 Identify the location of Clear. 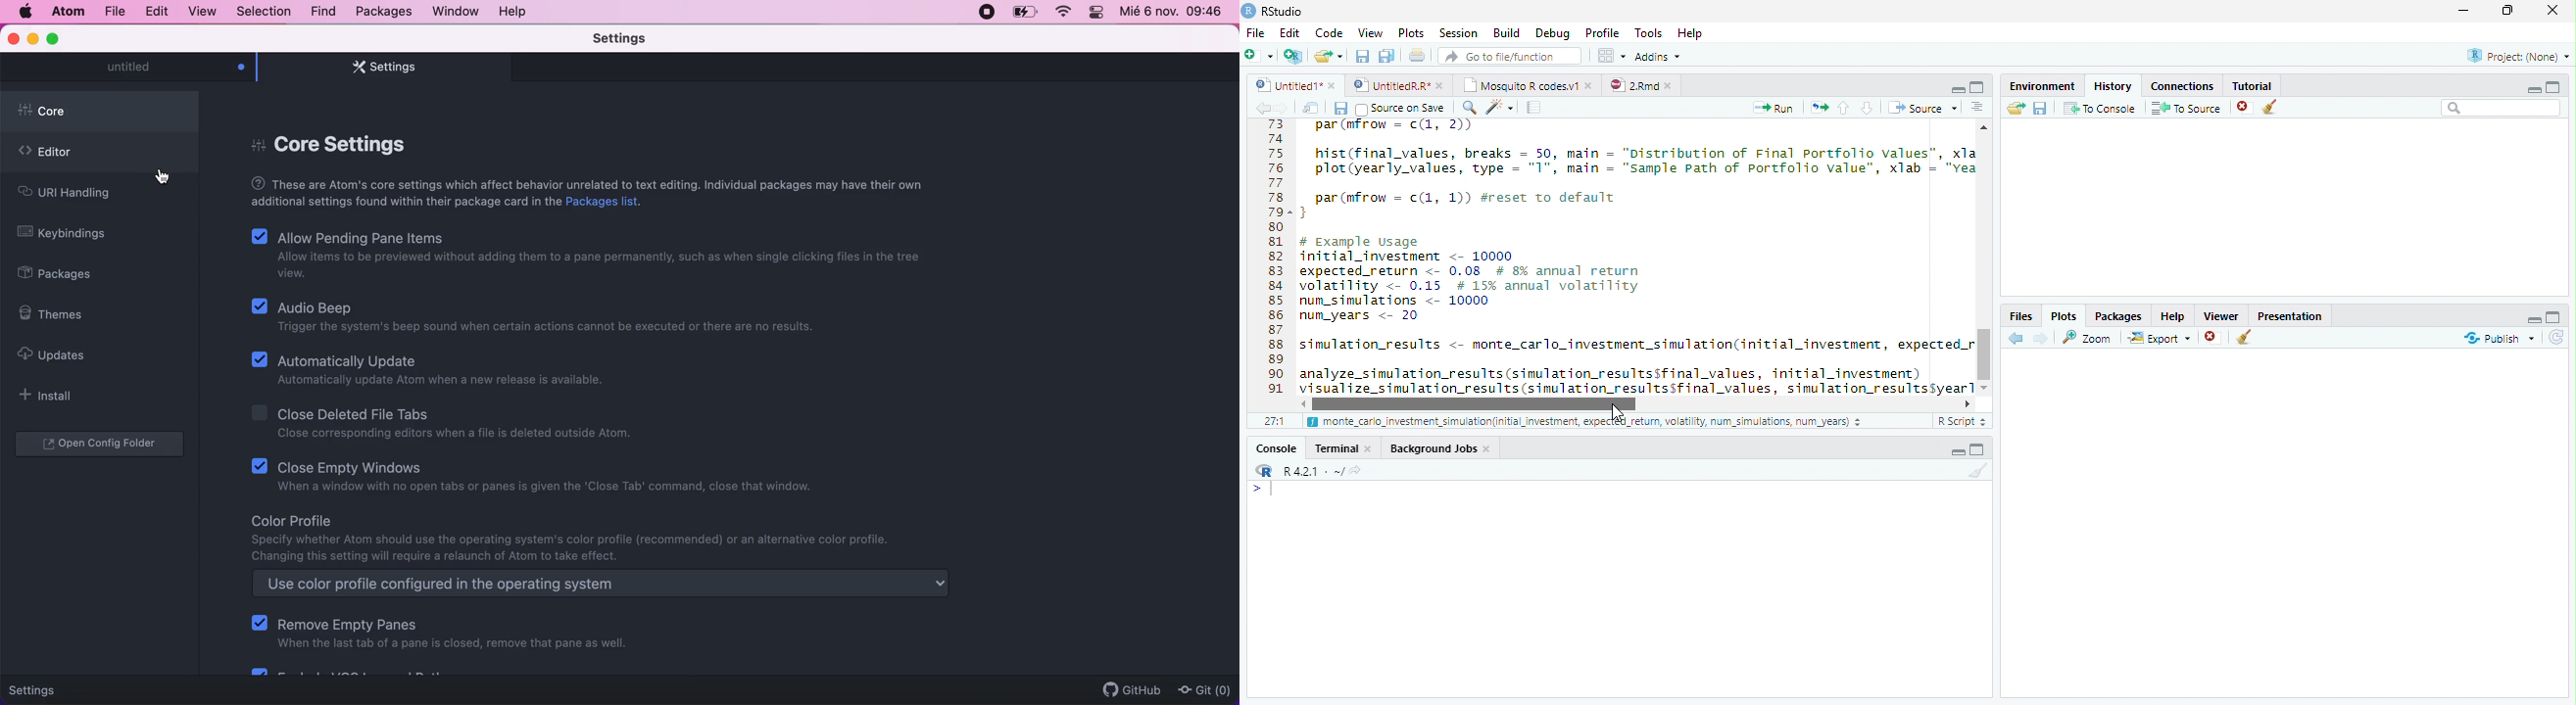
(2274, 108).